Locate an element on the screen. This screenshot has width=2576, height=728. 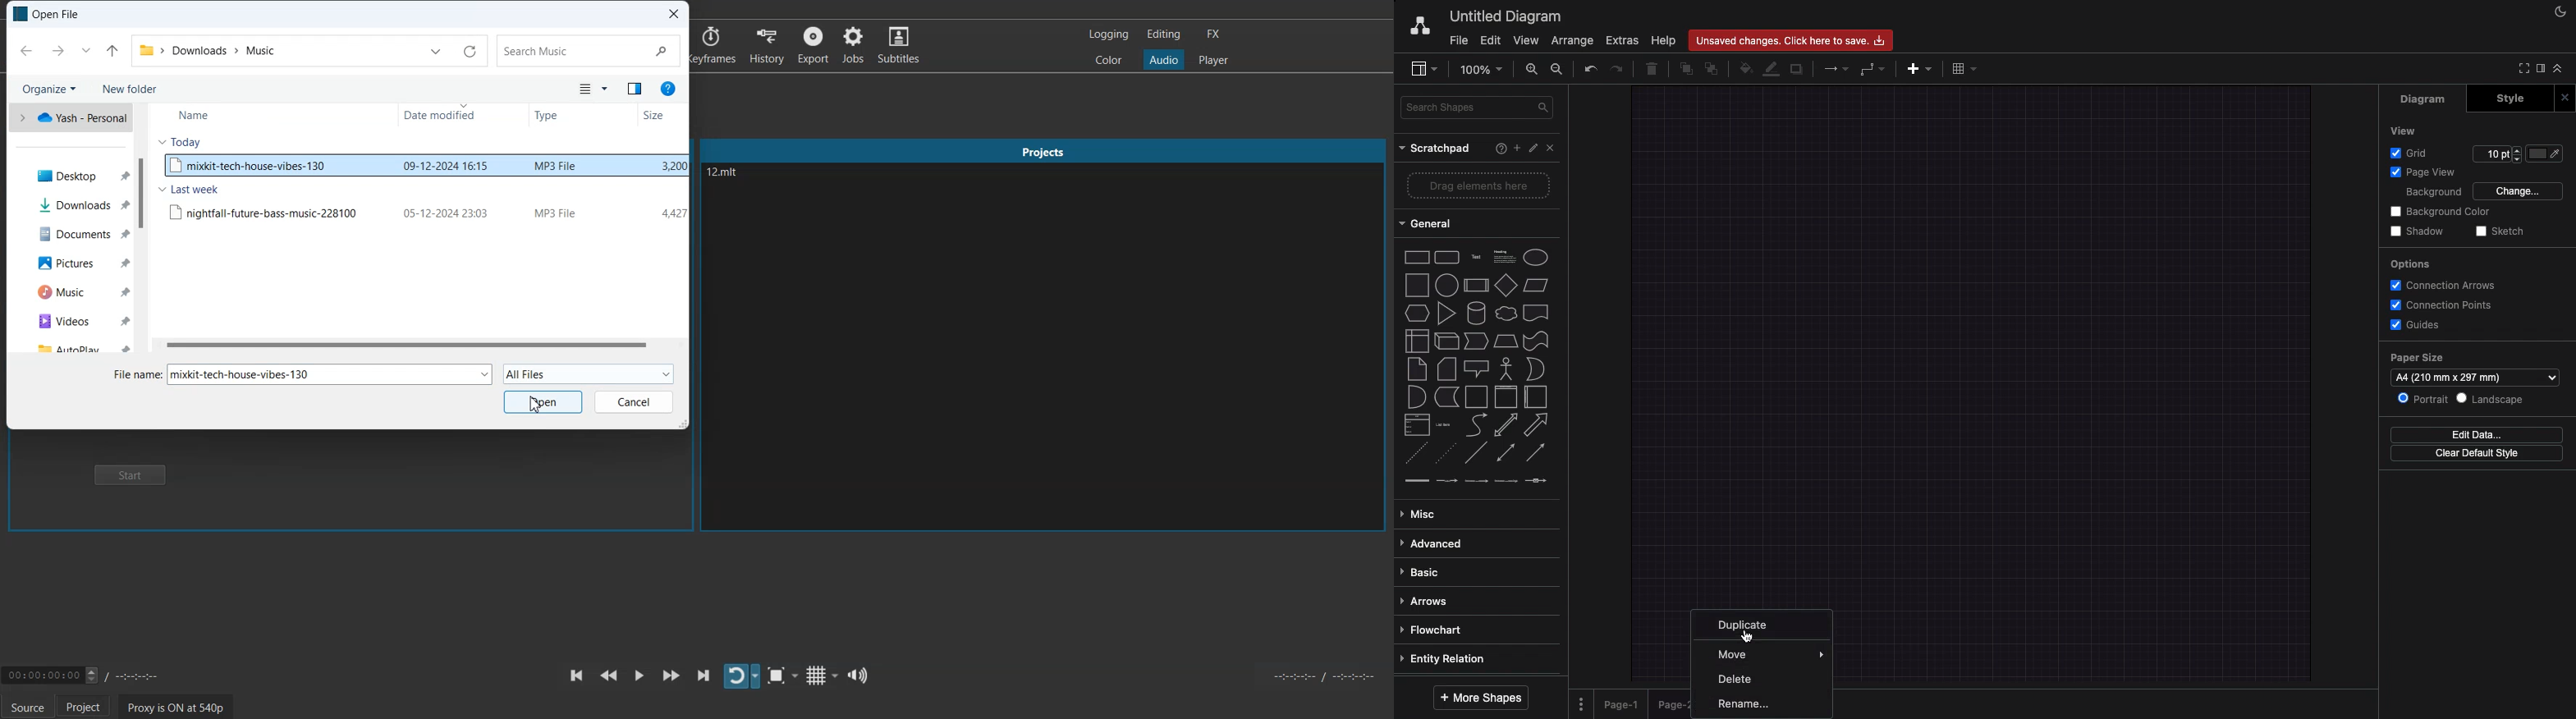
Zoom out is located at coordinates (1557, 71).